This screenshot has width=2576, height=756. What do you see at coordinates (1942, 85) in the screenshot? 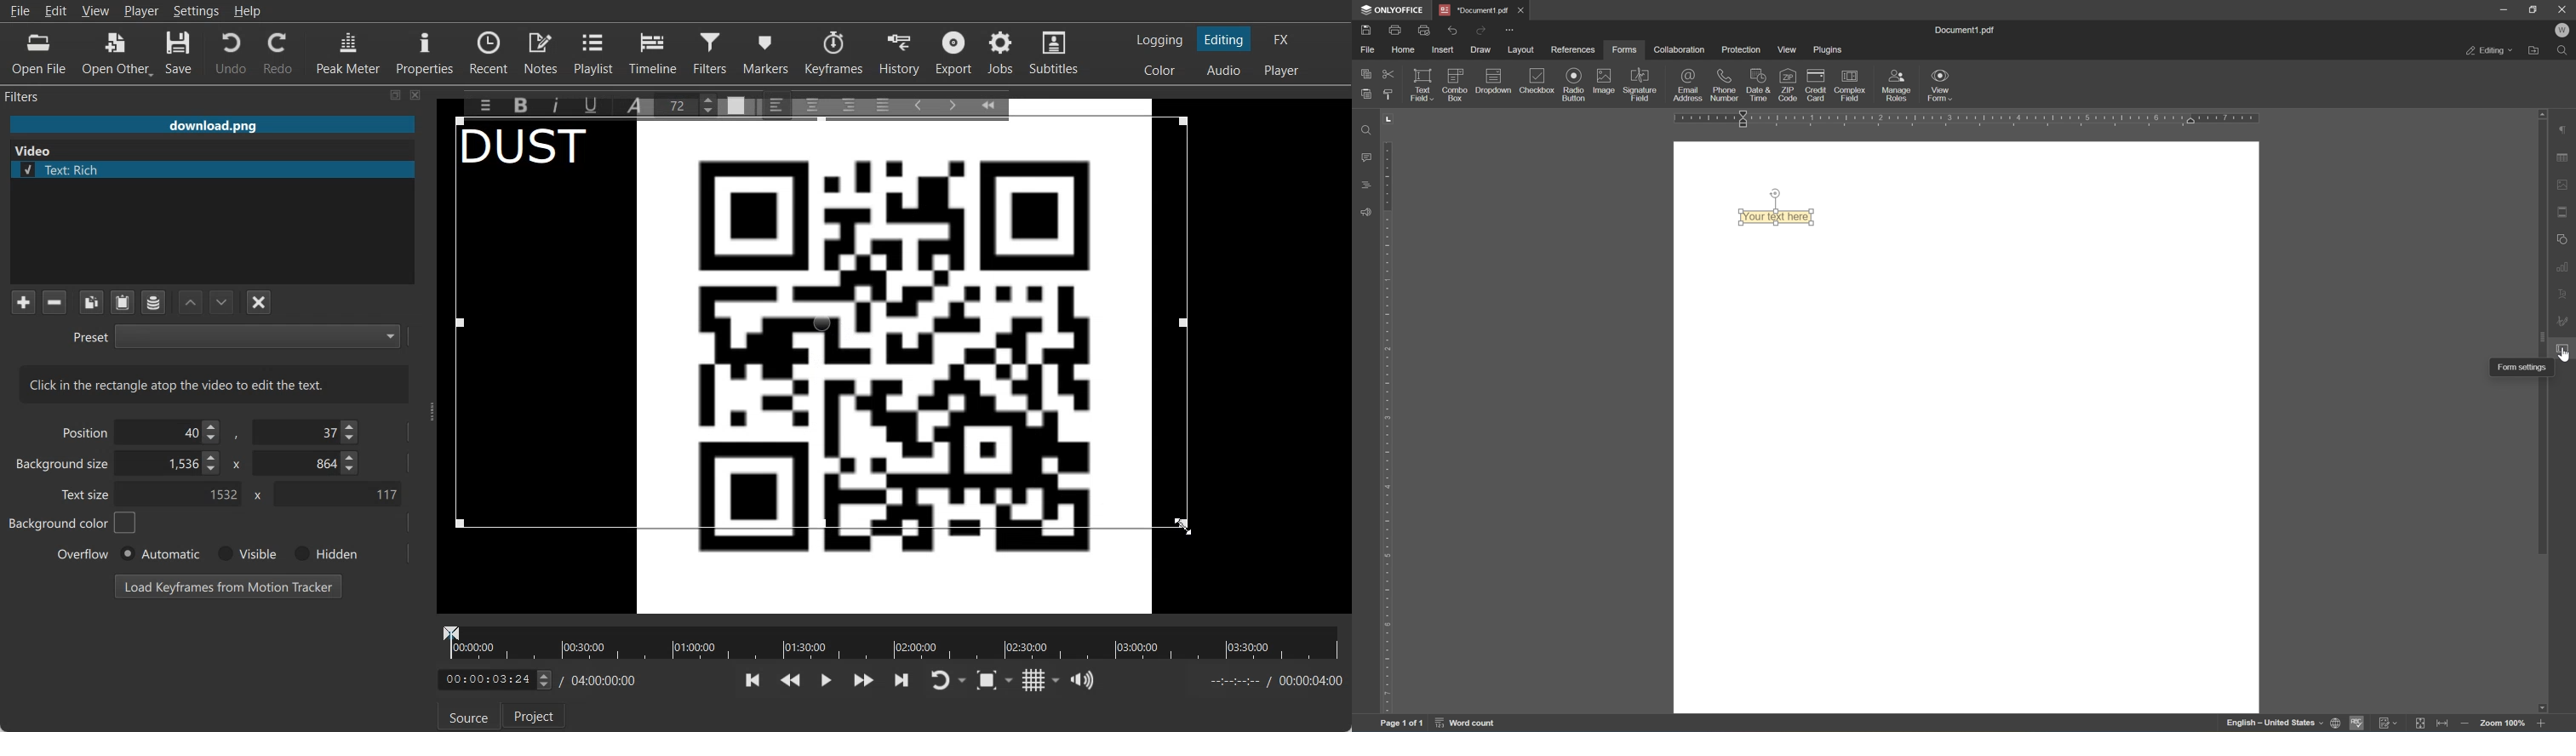
I see `view form` at bounding box center [1942, 85].